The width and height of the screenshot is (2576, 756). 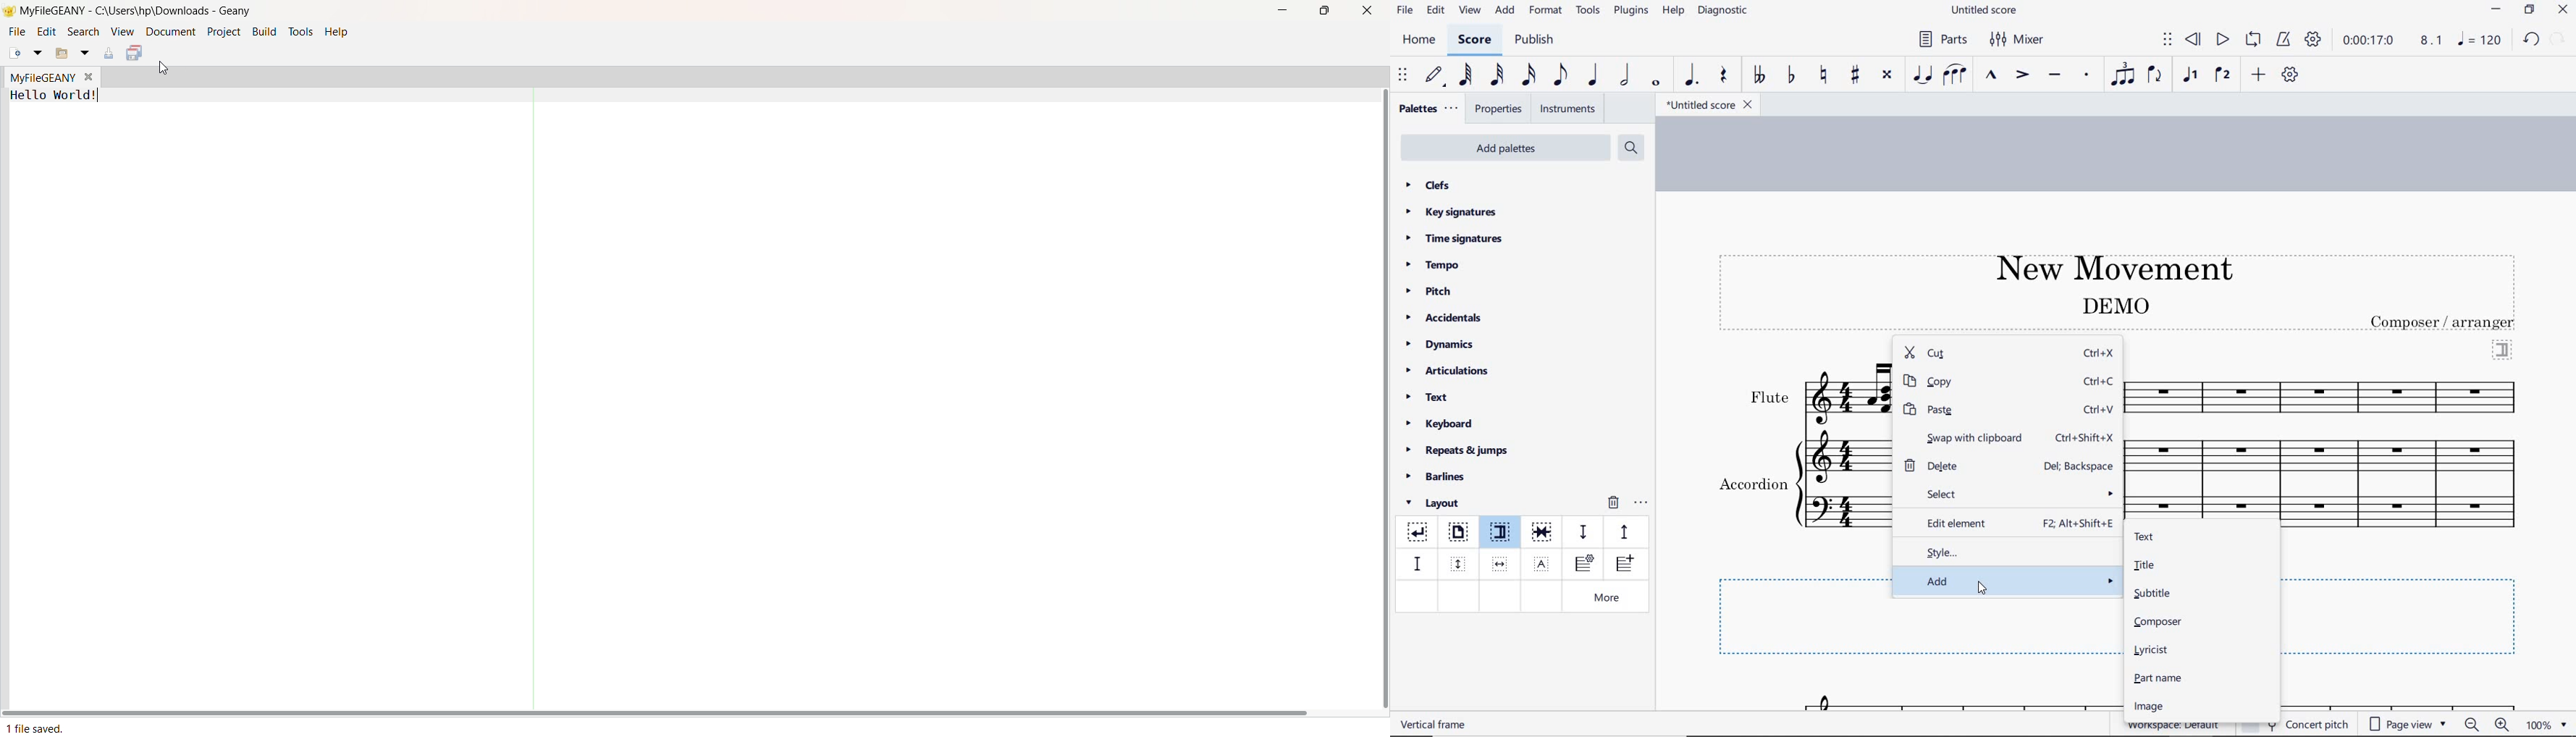 I want to click on tools, so click(x=1588, y=11).